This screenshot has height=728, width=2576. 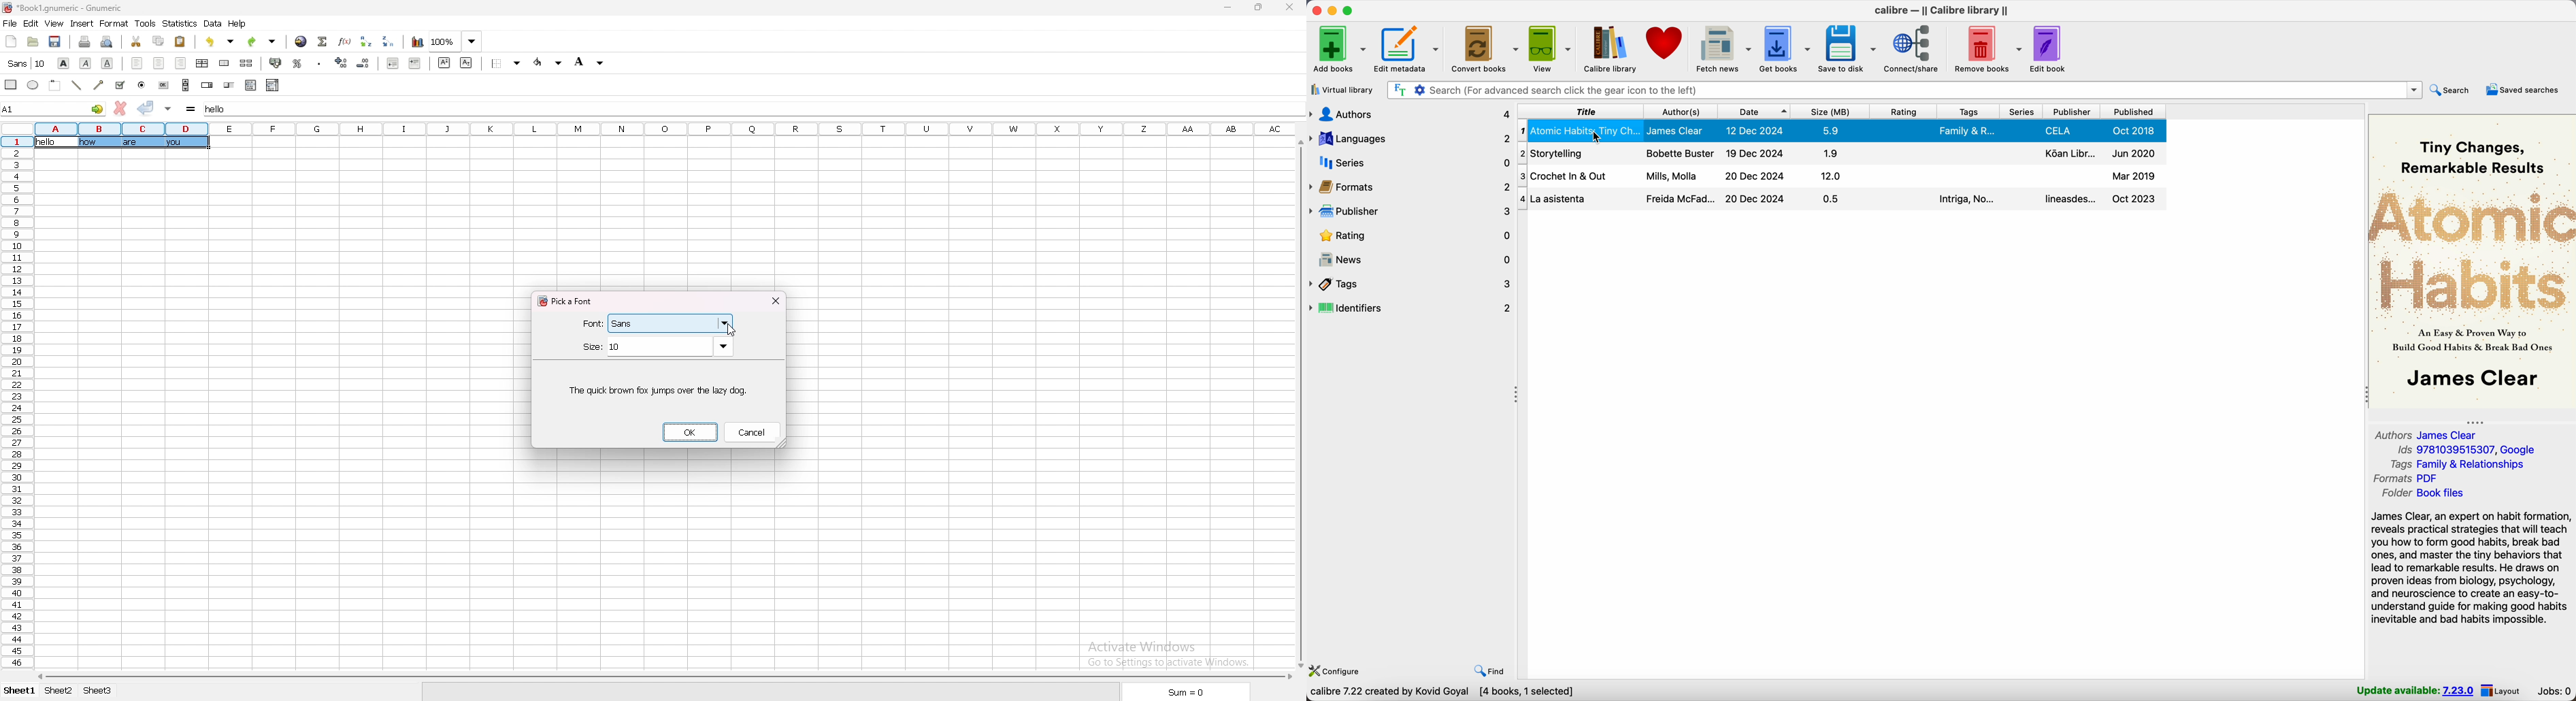 What do you see at coordinates (301, 41) in the screenshot?
I see `hyperlink` at bounding box center [301, 41].